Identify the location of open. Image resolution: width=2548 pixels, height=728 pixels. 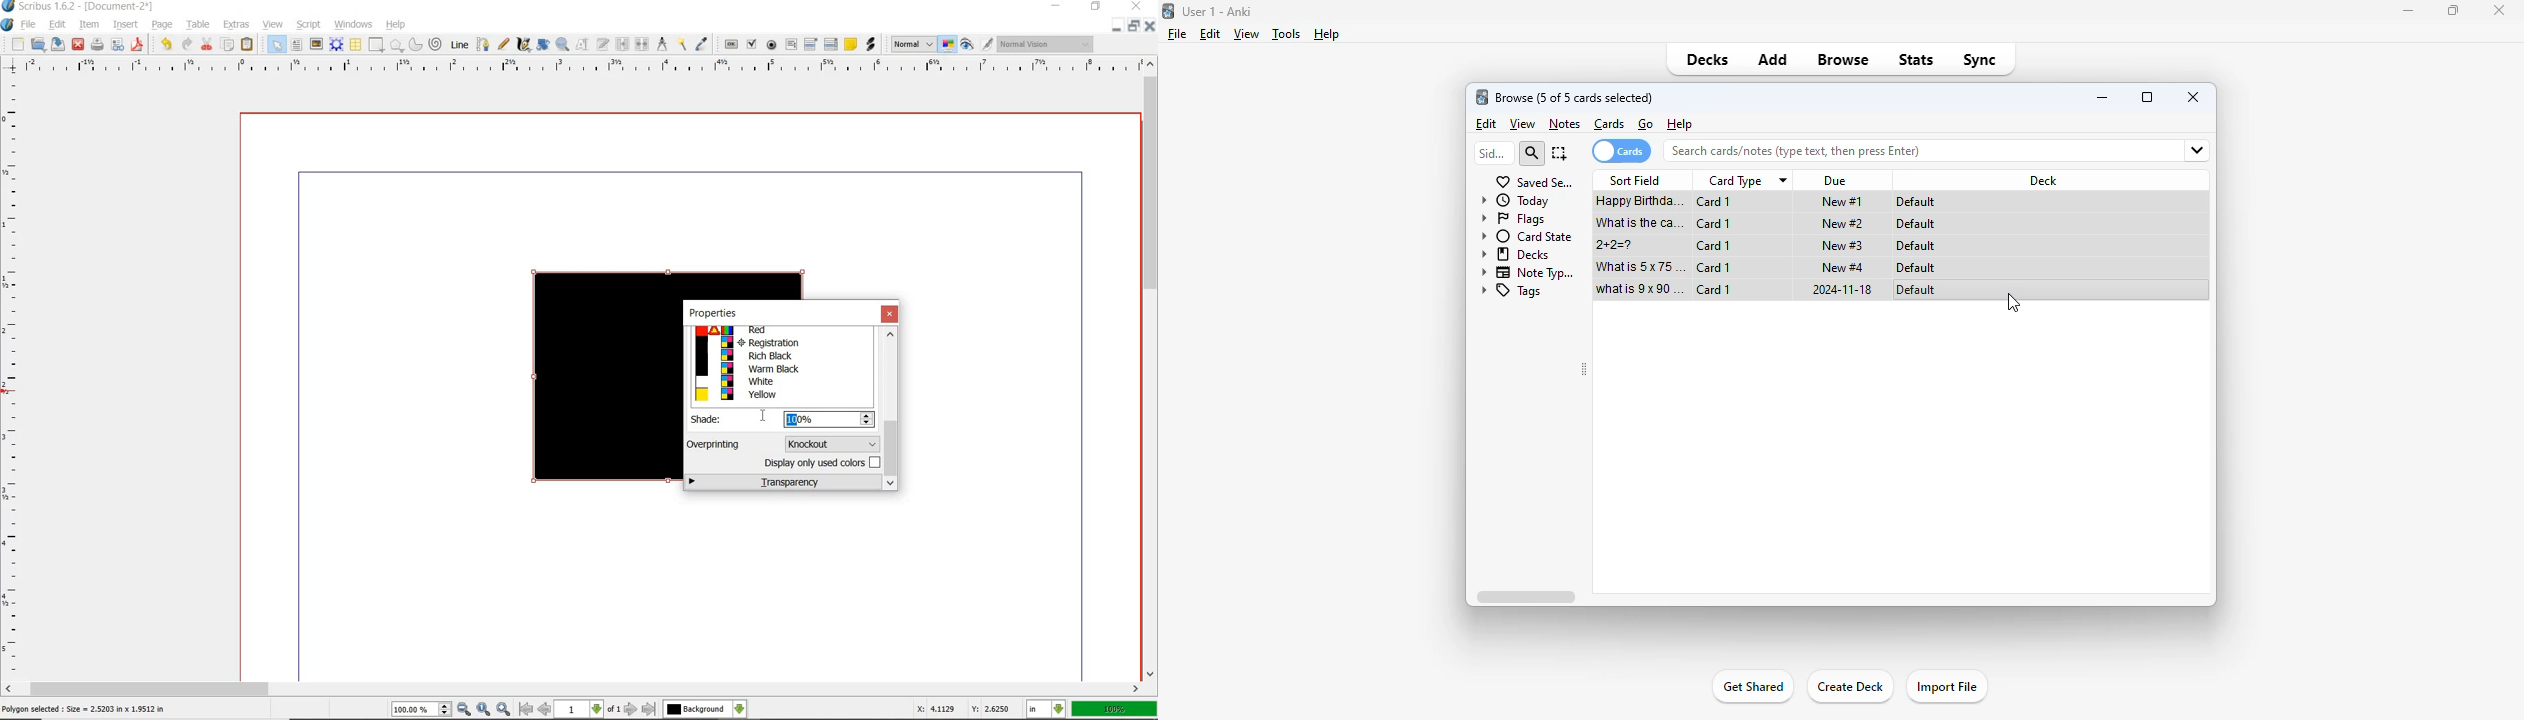
(37, 46).